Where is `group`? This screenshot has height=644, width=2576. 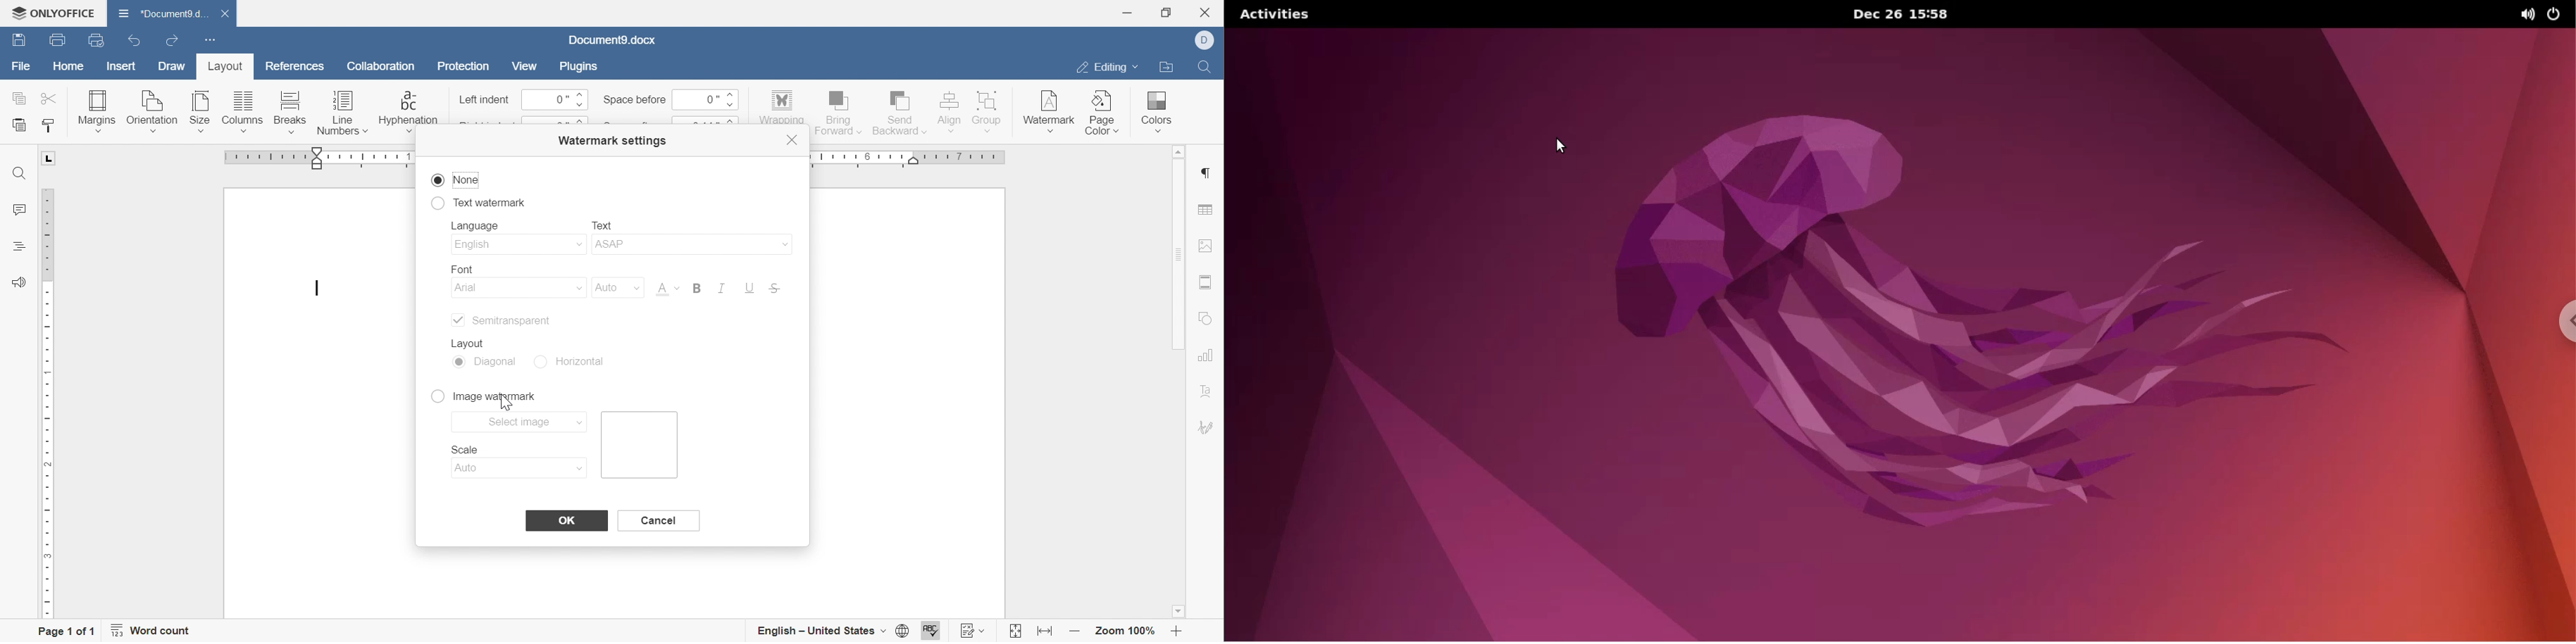 group is located at coordinates (988, 110).